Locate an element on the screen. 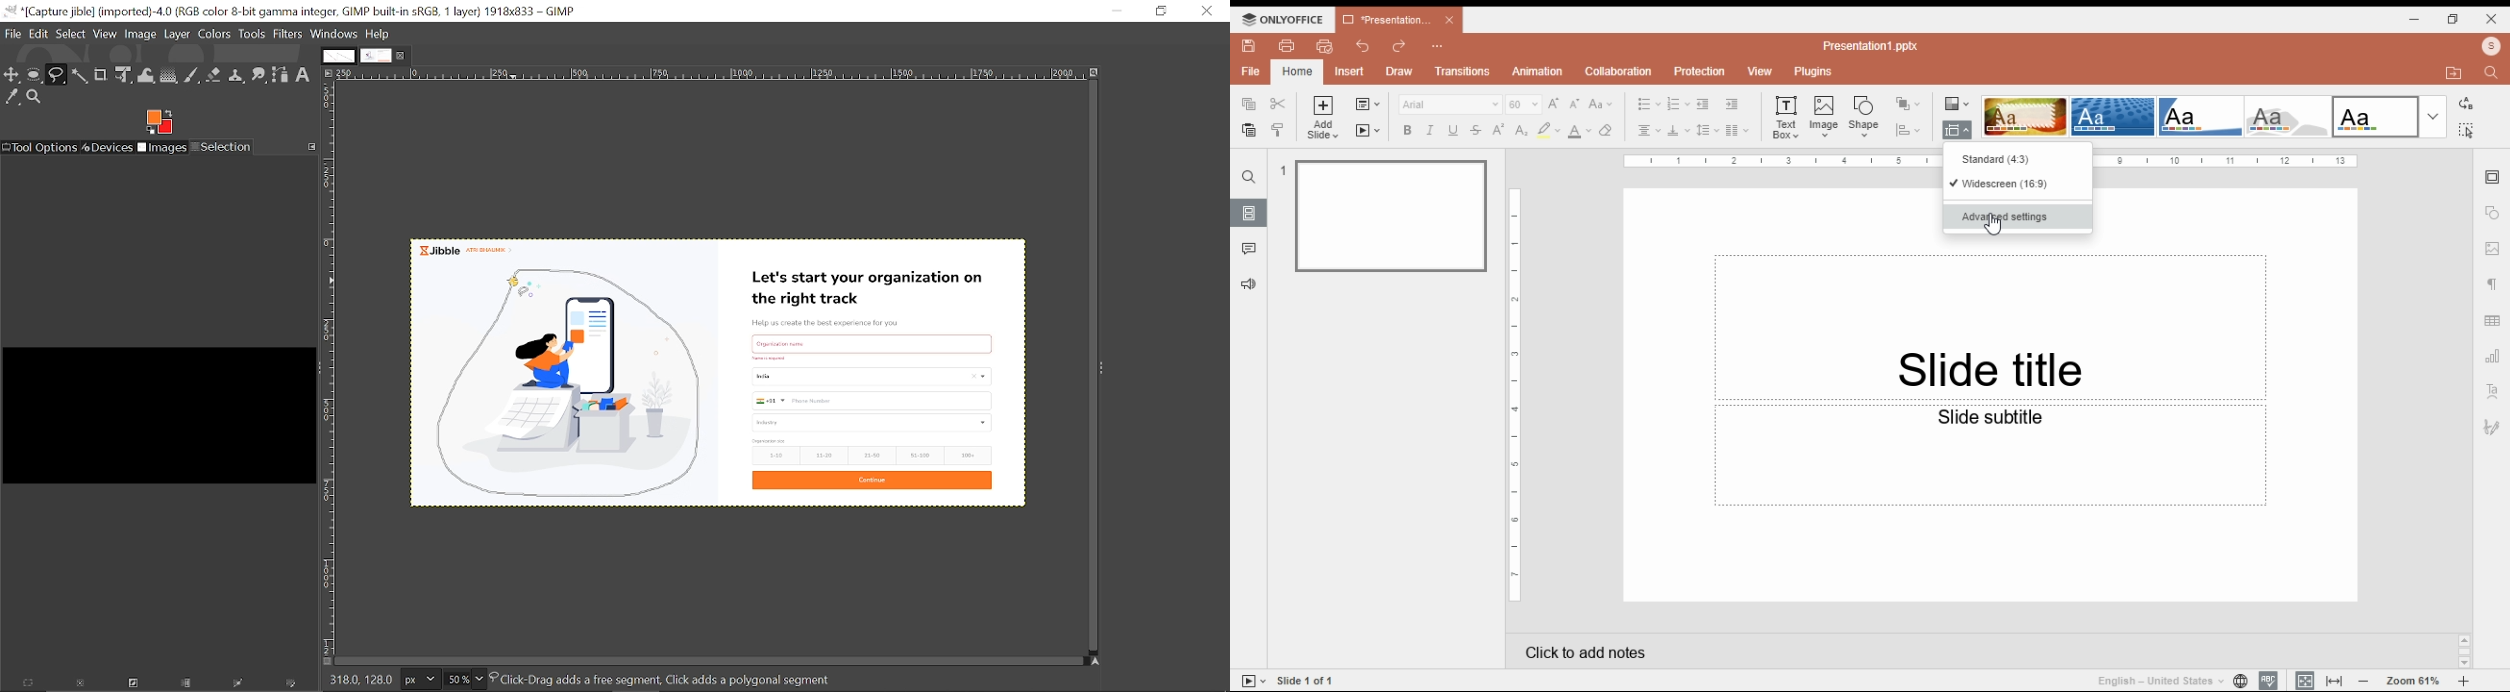  change case is located at coordinates (1601, 104).